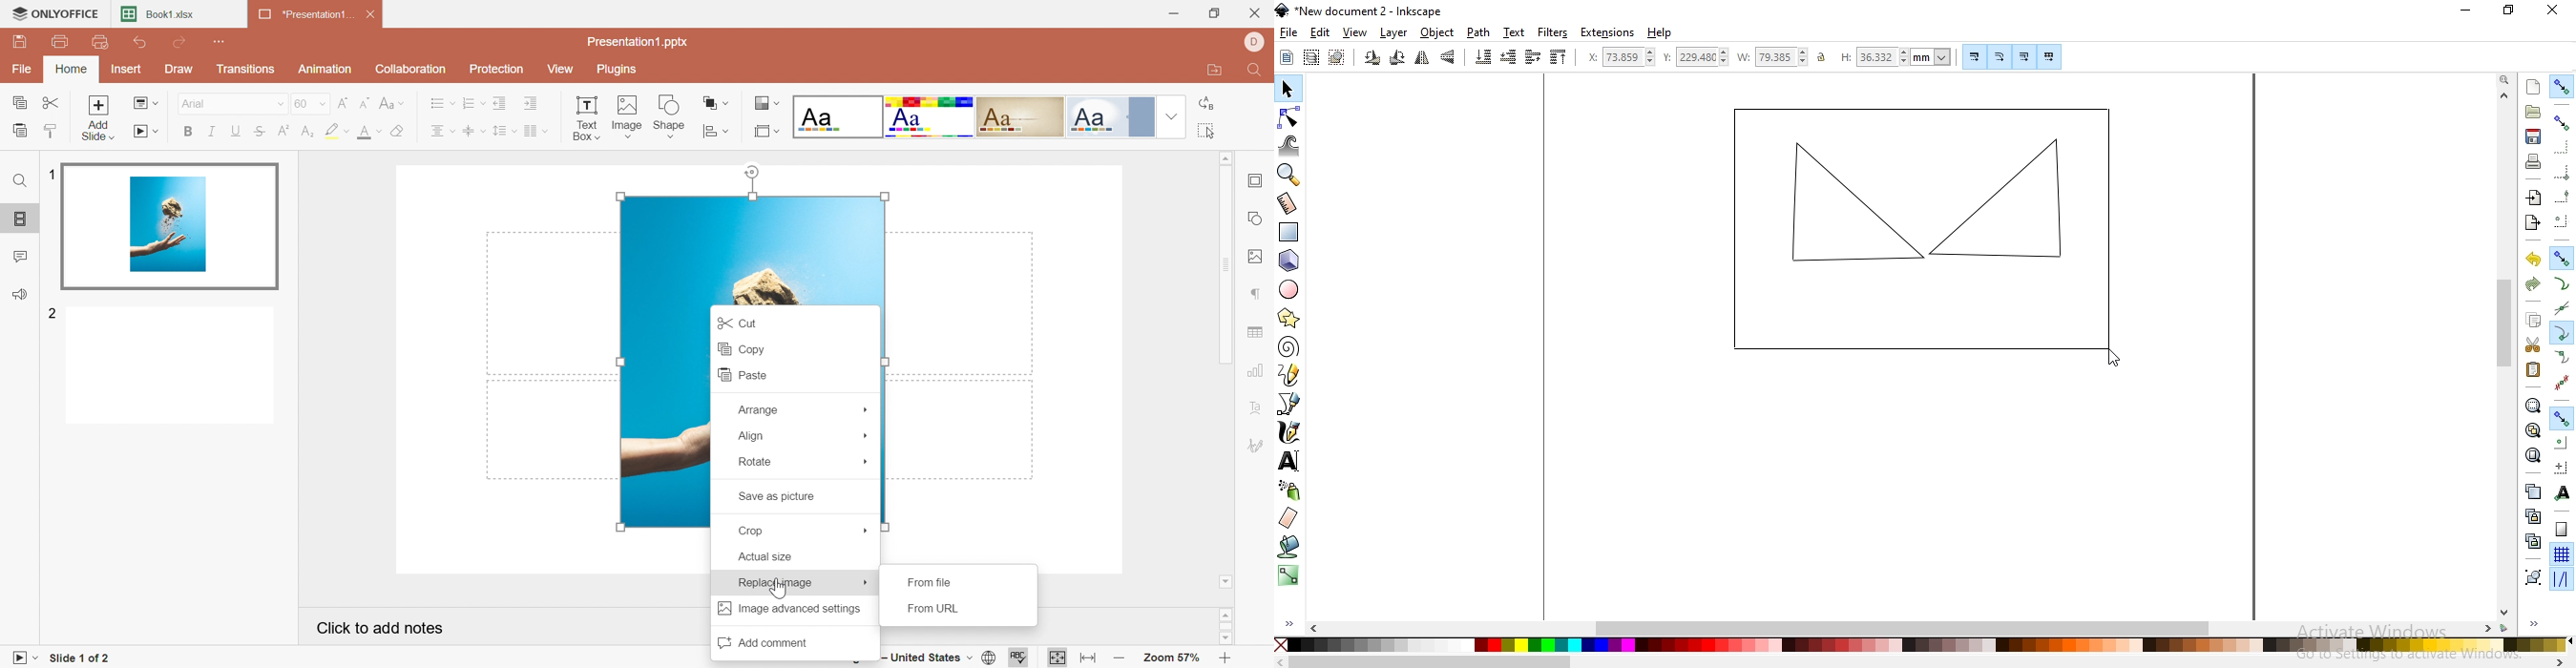  Describe the element at coordinates (2532, 491) in the screenshot. I see `create a duplicate` at that location.